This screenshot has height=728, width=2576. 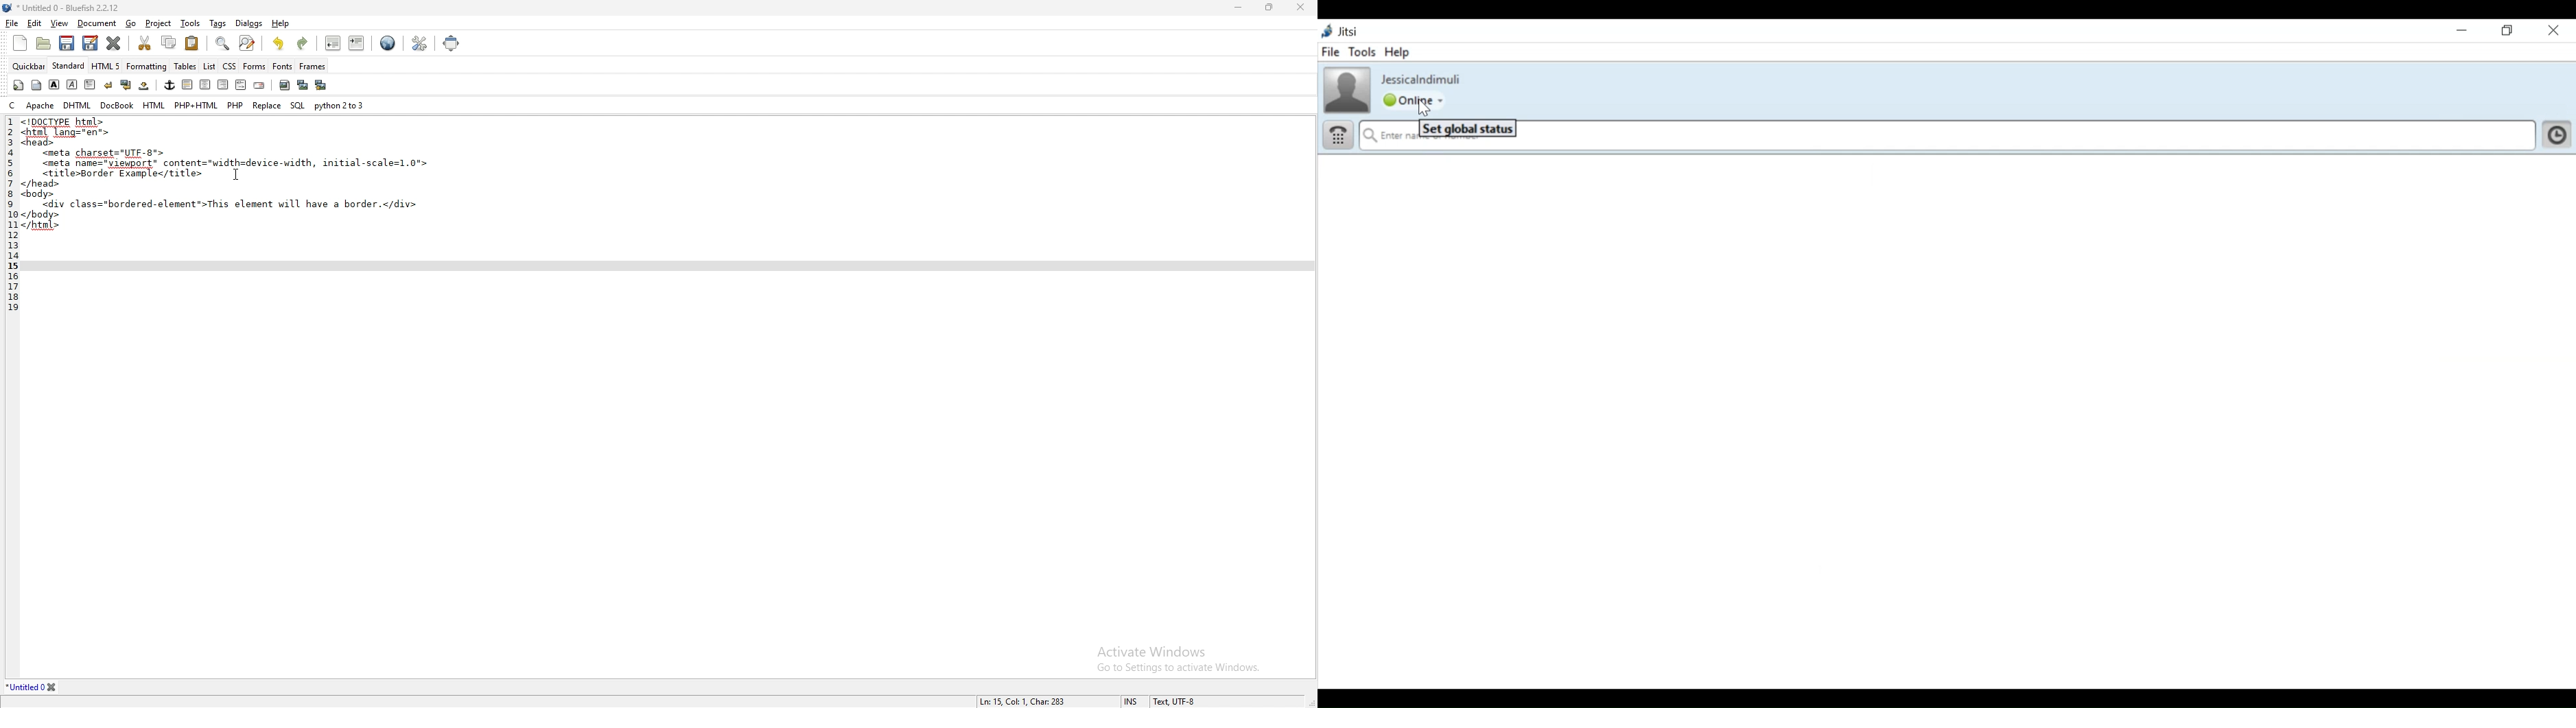 What do you see at coordinates (147, 66) in the screenshot?
I see `formatting` at bounding box center [147, 66].